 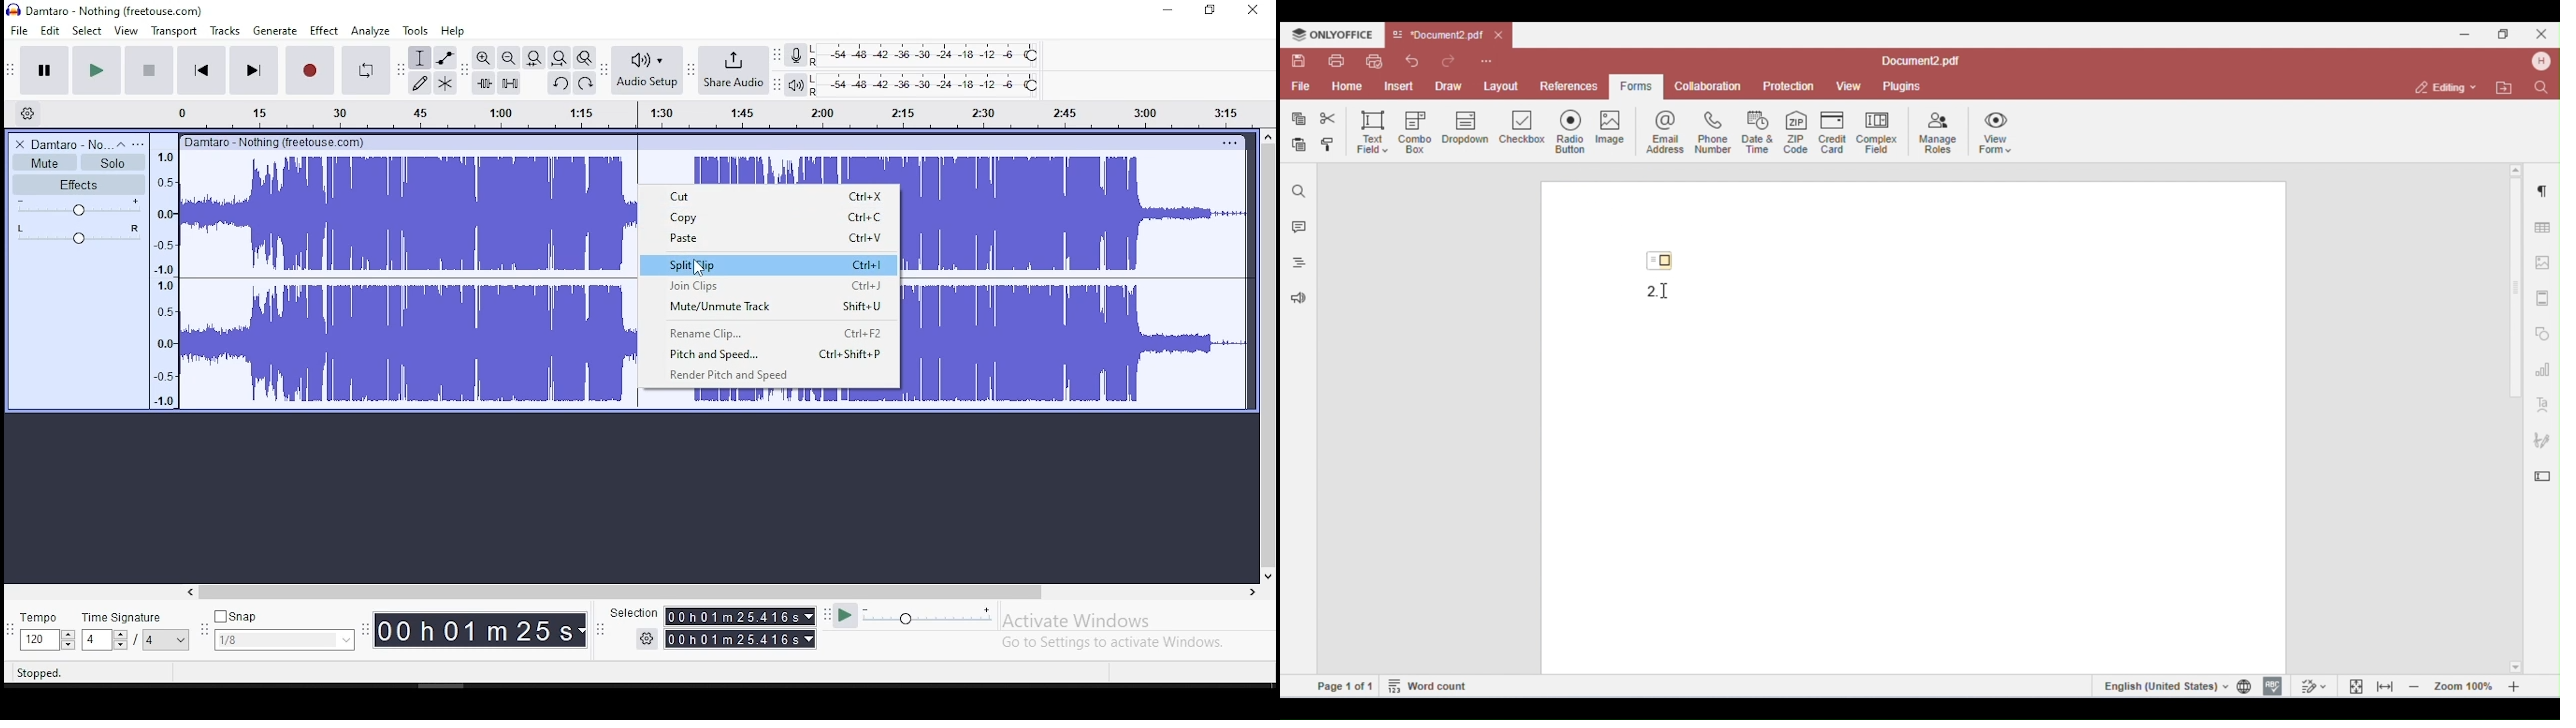 I want to click on toggle buttons, so click(x=46, y=640).